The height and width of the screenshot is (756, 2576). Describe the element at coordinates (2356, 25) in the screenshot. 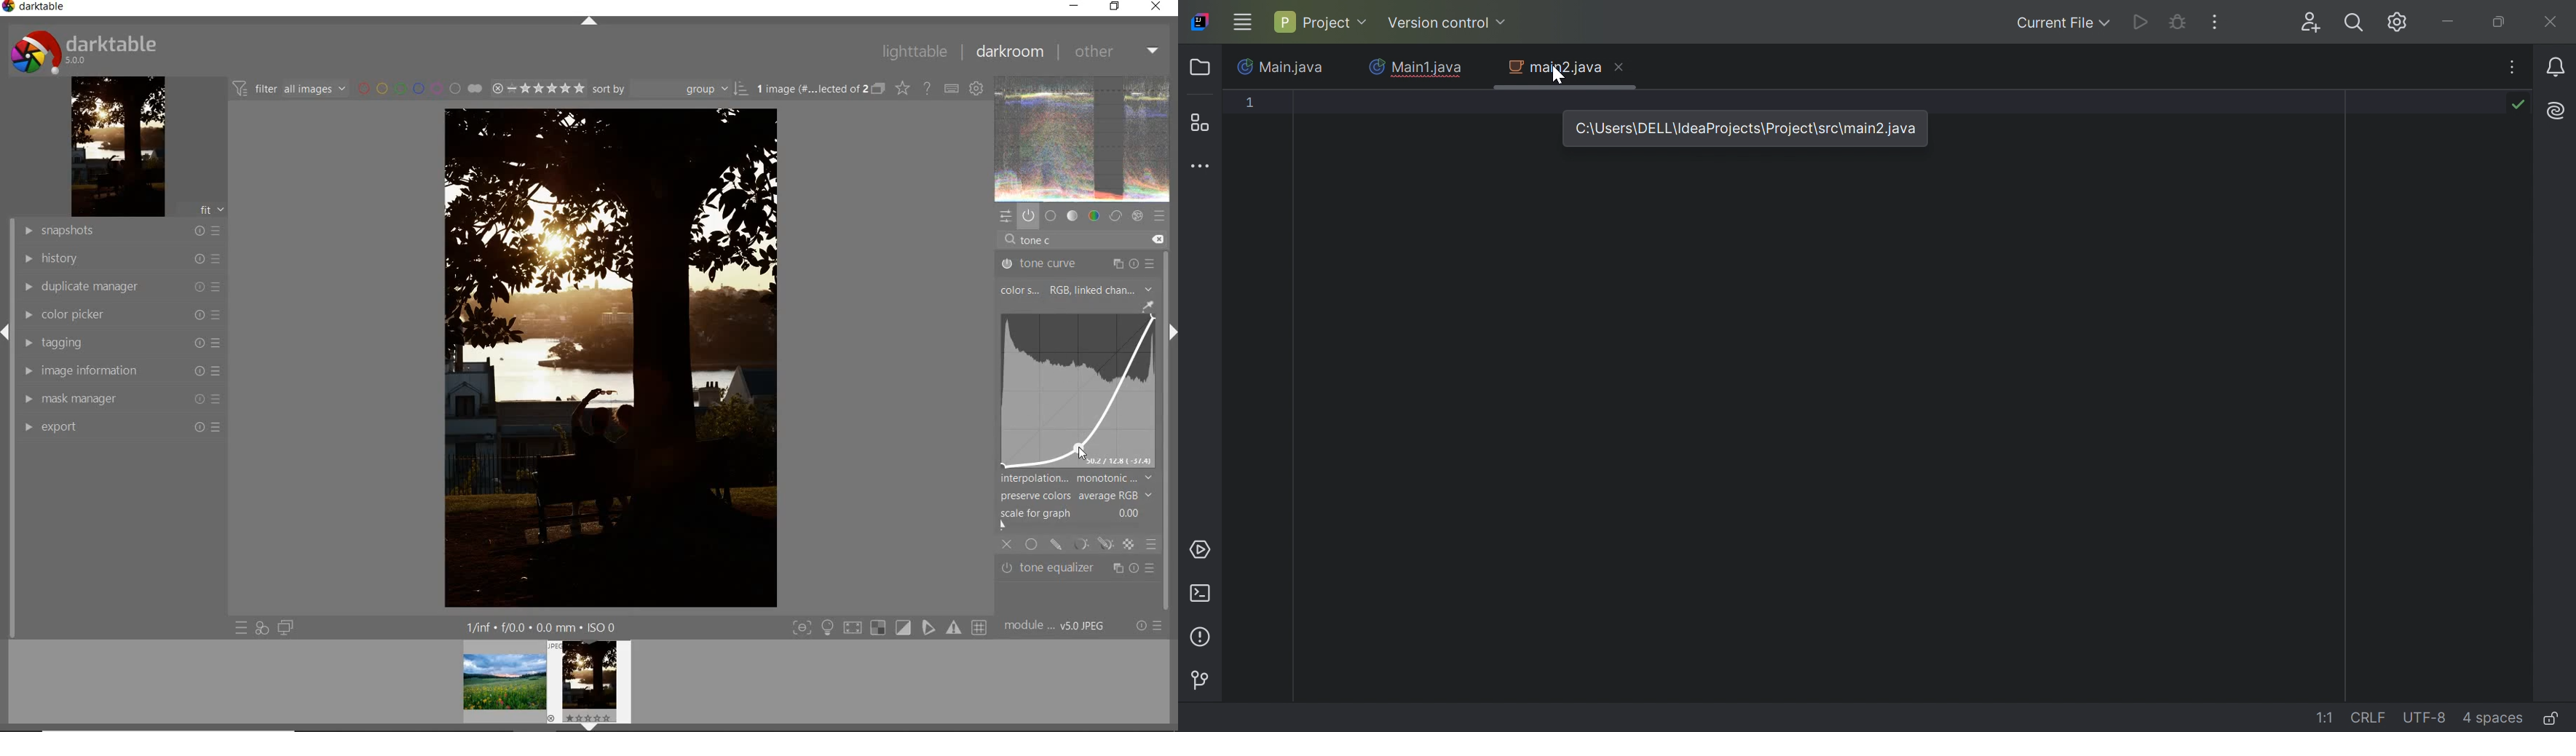

I see `Search everywhere` at that location.